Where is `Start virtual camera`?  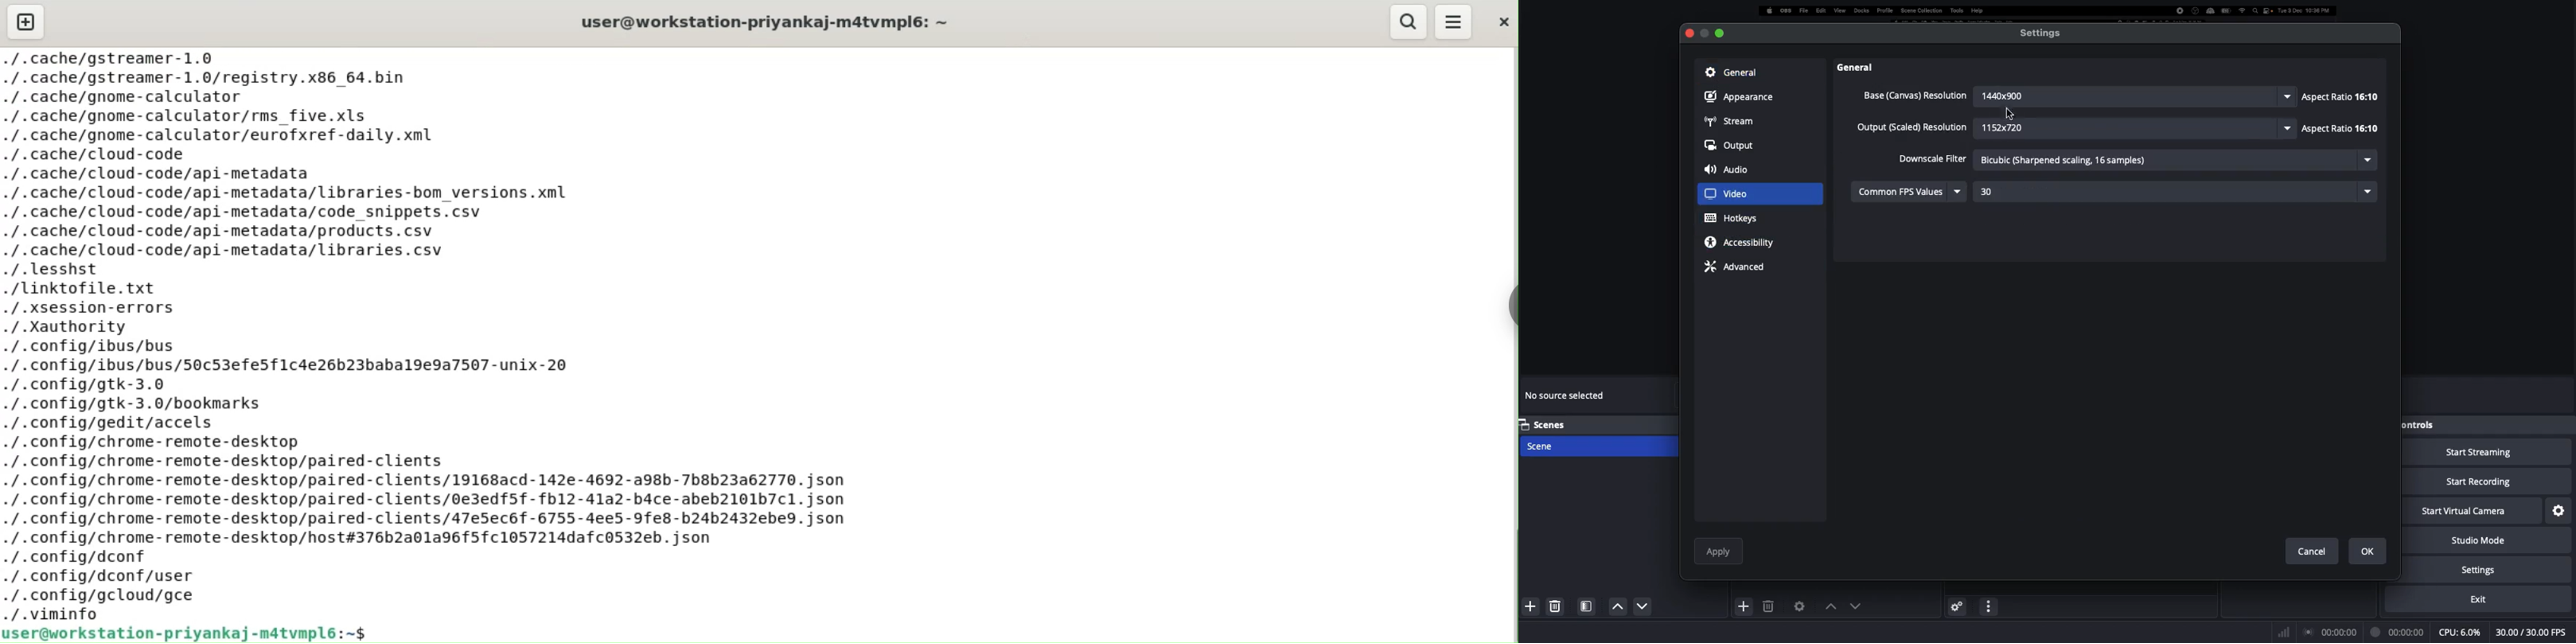 Start virtual camera is located at coordinates (2473, 512).